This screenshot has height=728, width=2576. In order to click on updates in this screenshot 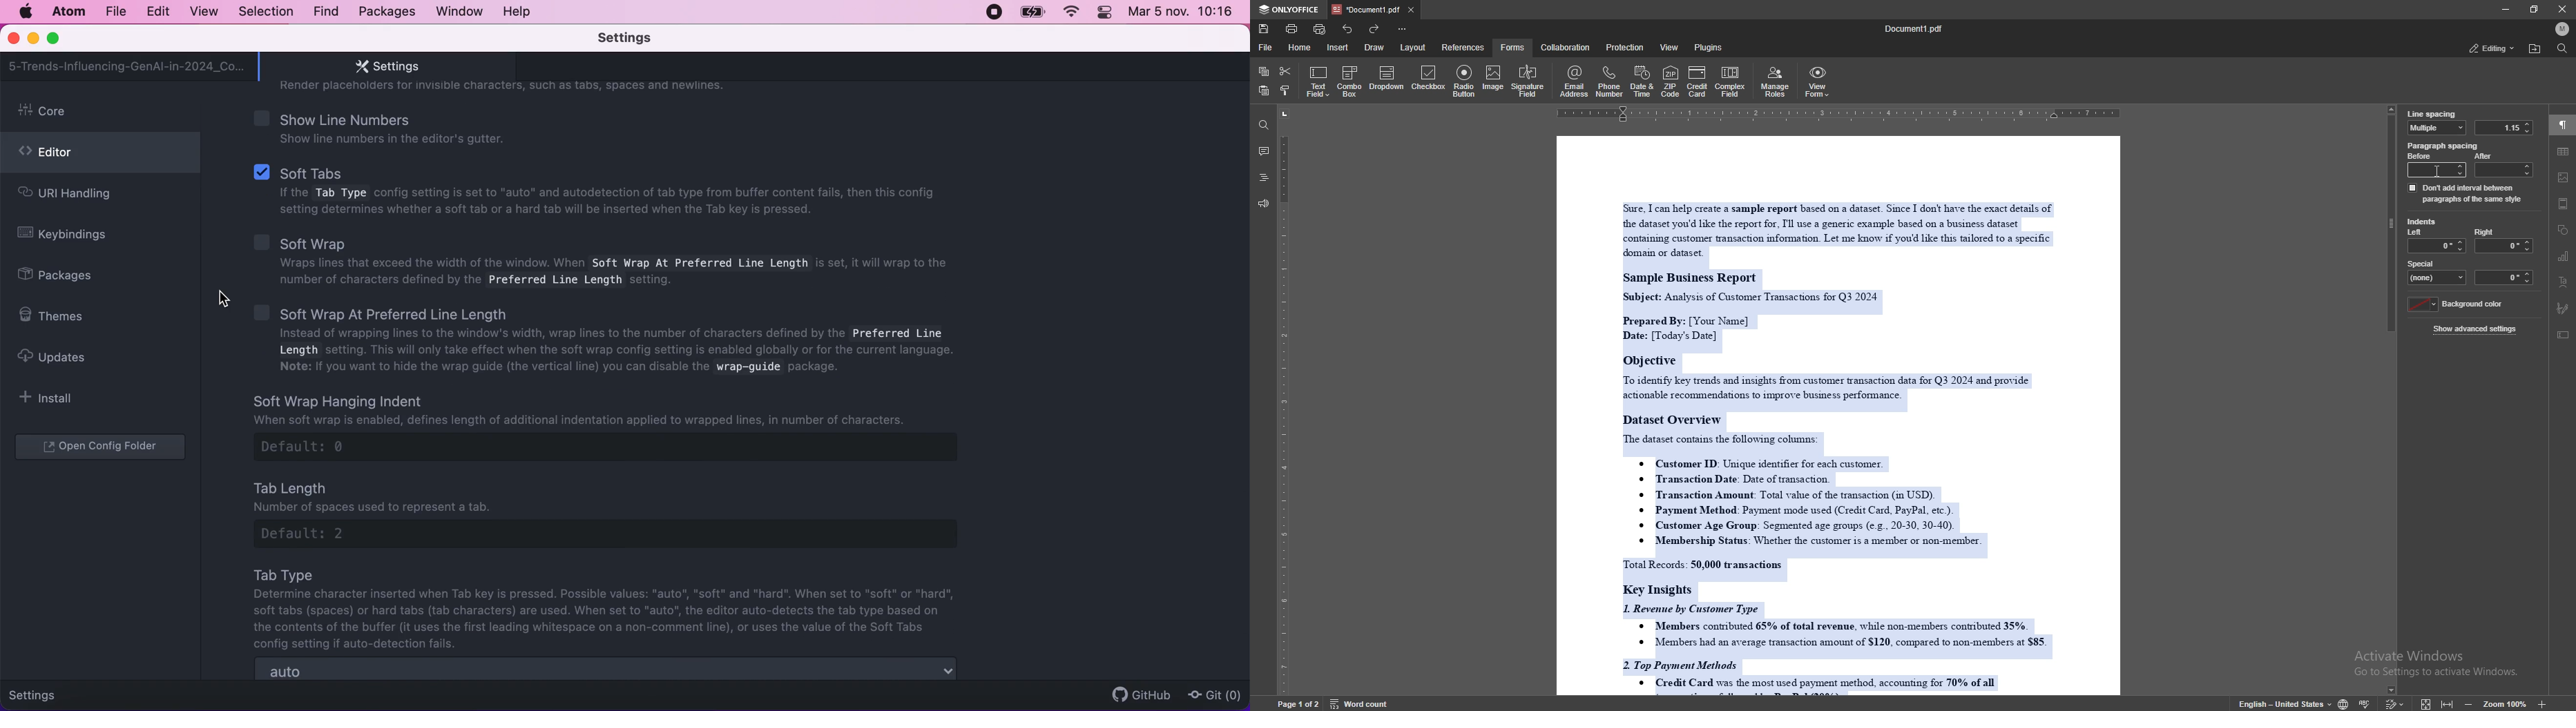, I will do `click(61, 356)`.